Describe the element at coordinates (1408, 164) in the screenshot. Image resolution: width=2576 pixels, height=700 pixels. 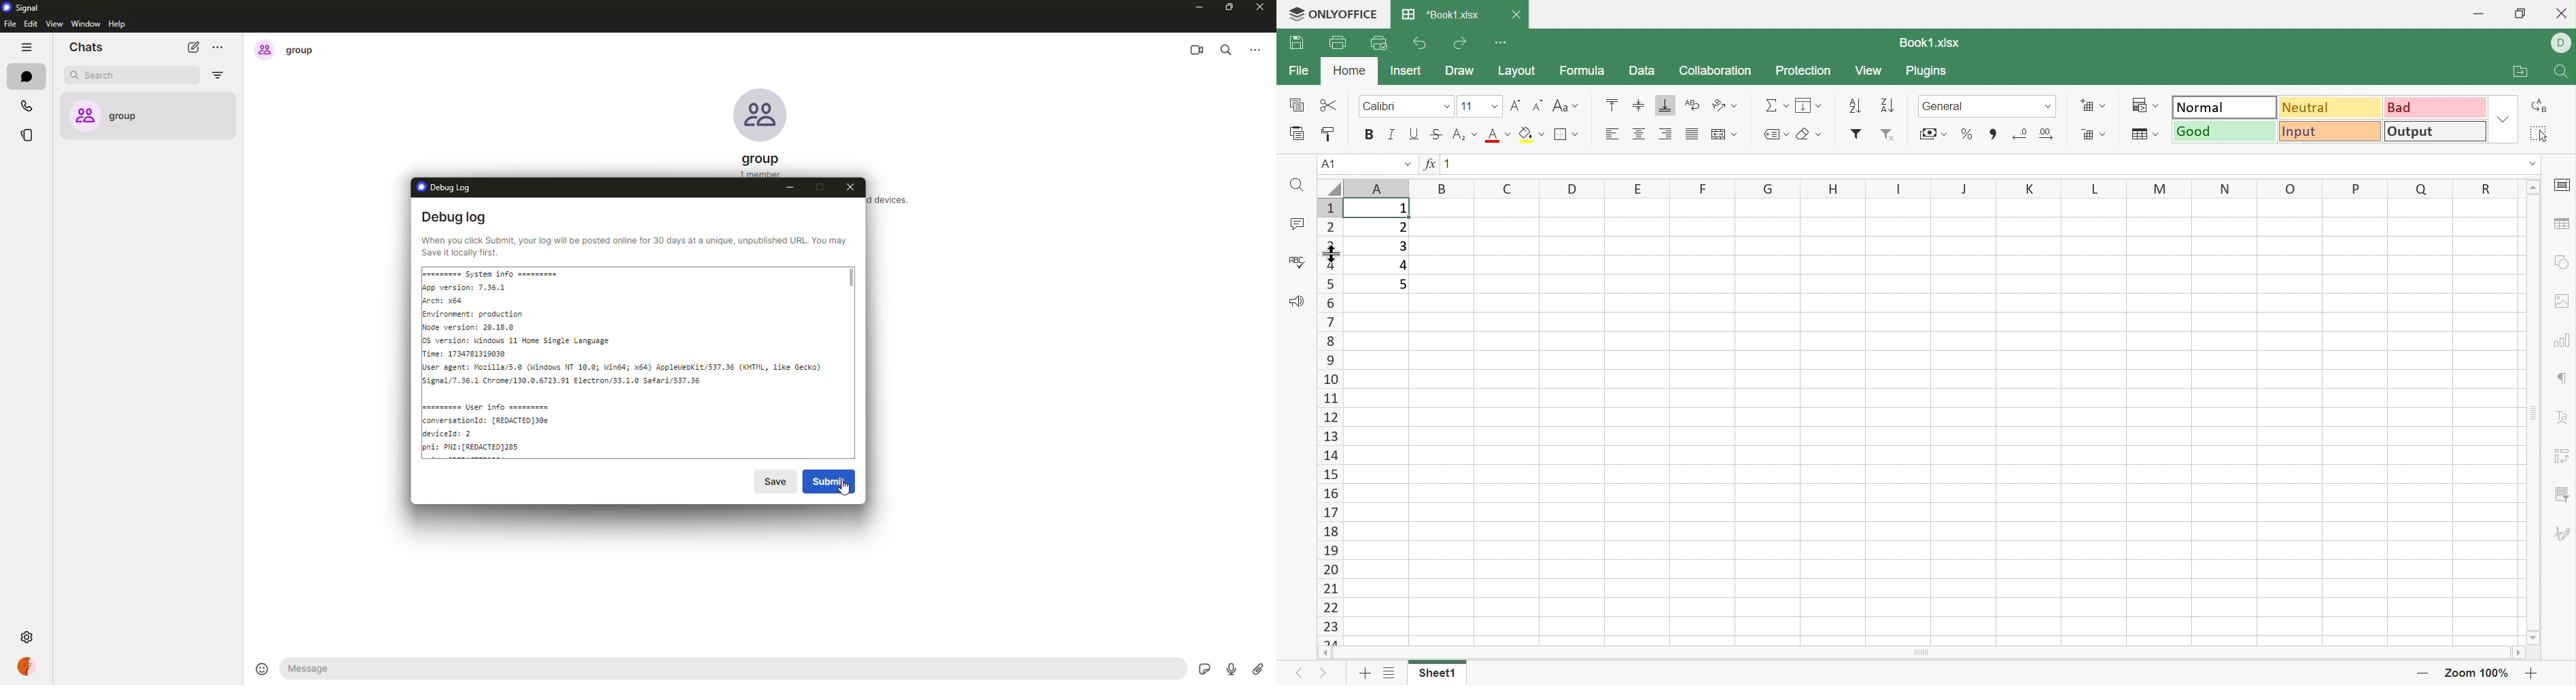
I see `Drop Down` at that location.